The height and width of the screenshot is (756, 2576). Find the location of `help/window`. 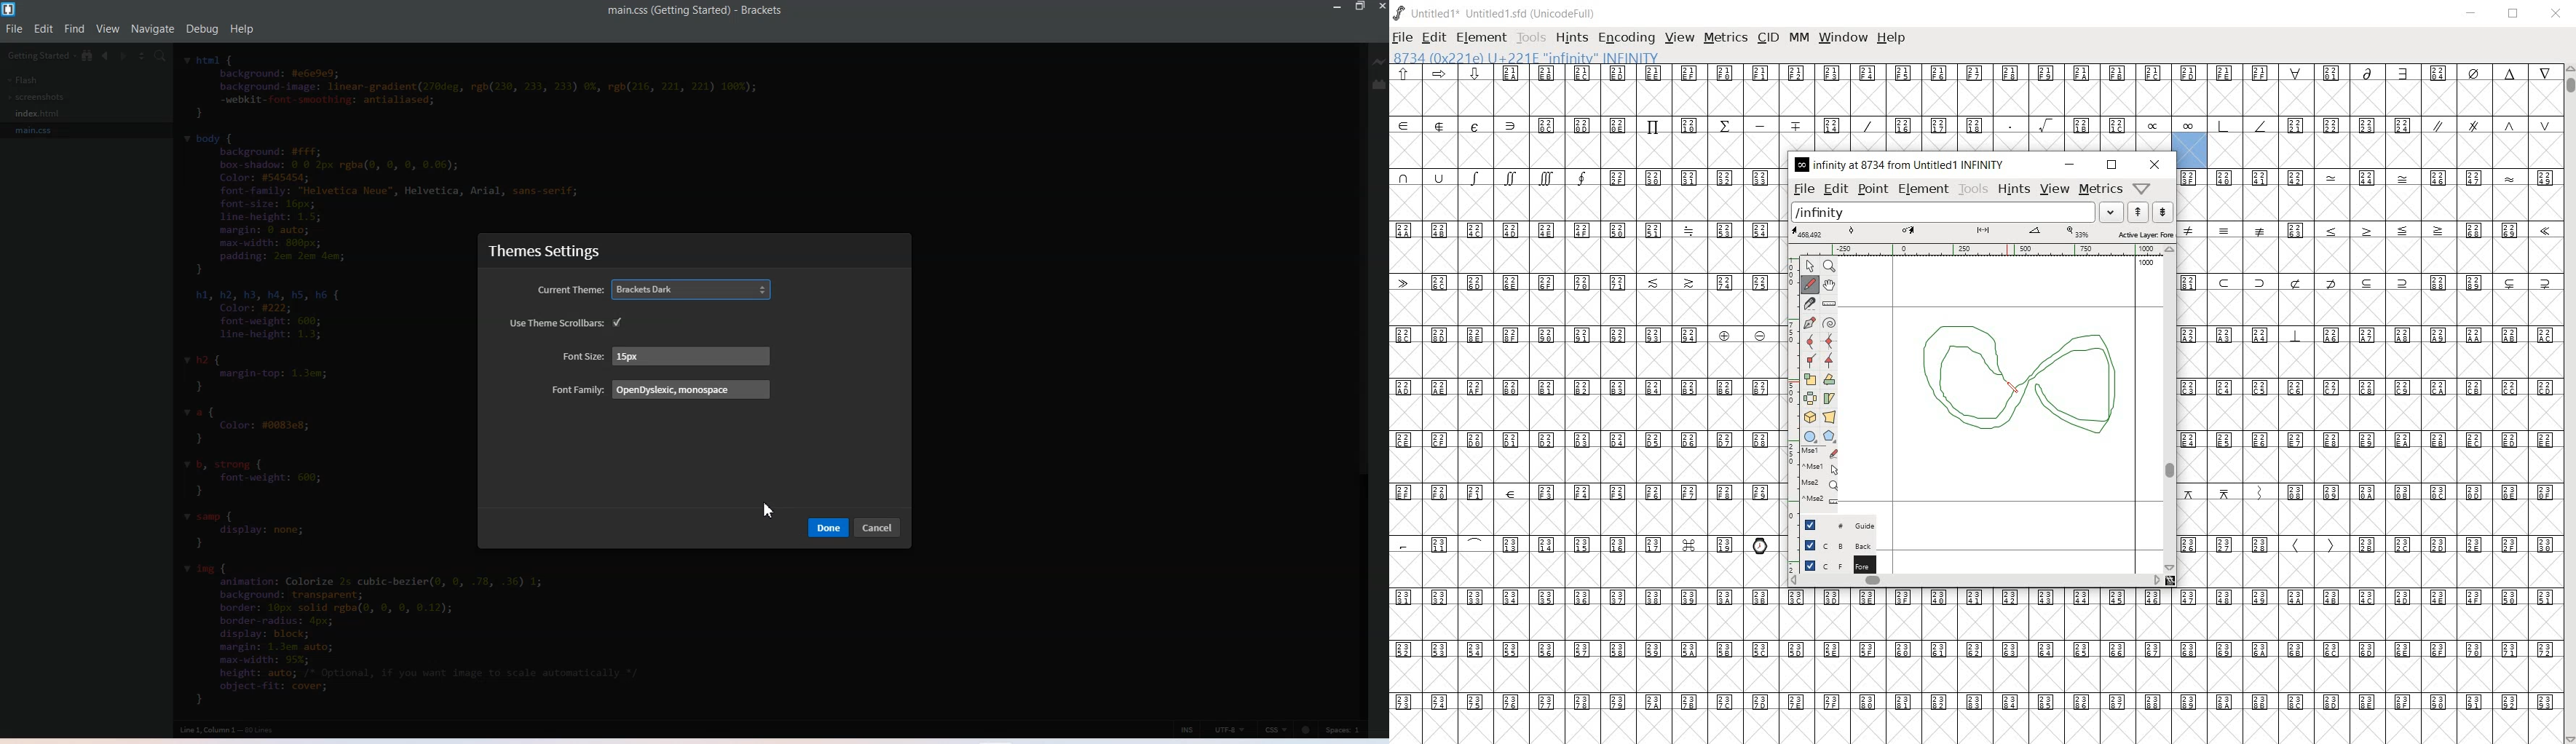

help/window is located at coordinates (2144, 187).